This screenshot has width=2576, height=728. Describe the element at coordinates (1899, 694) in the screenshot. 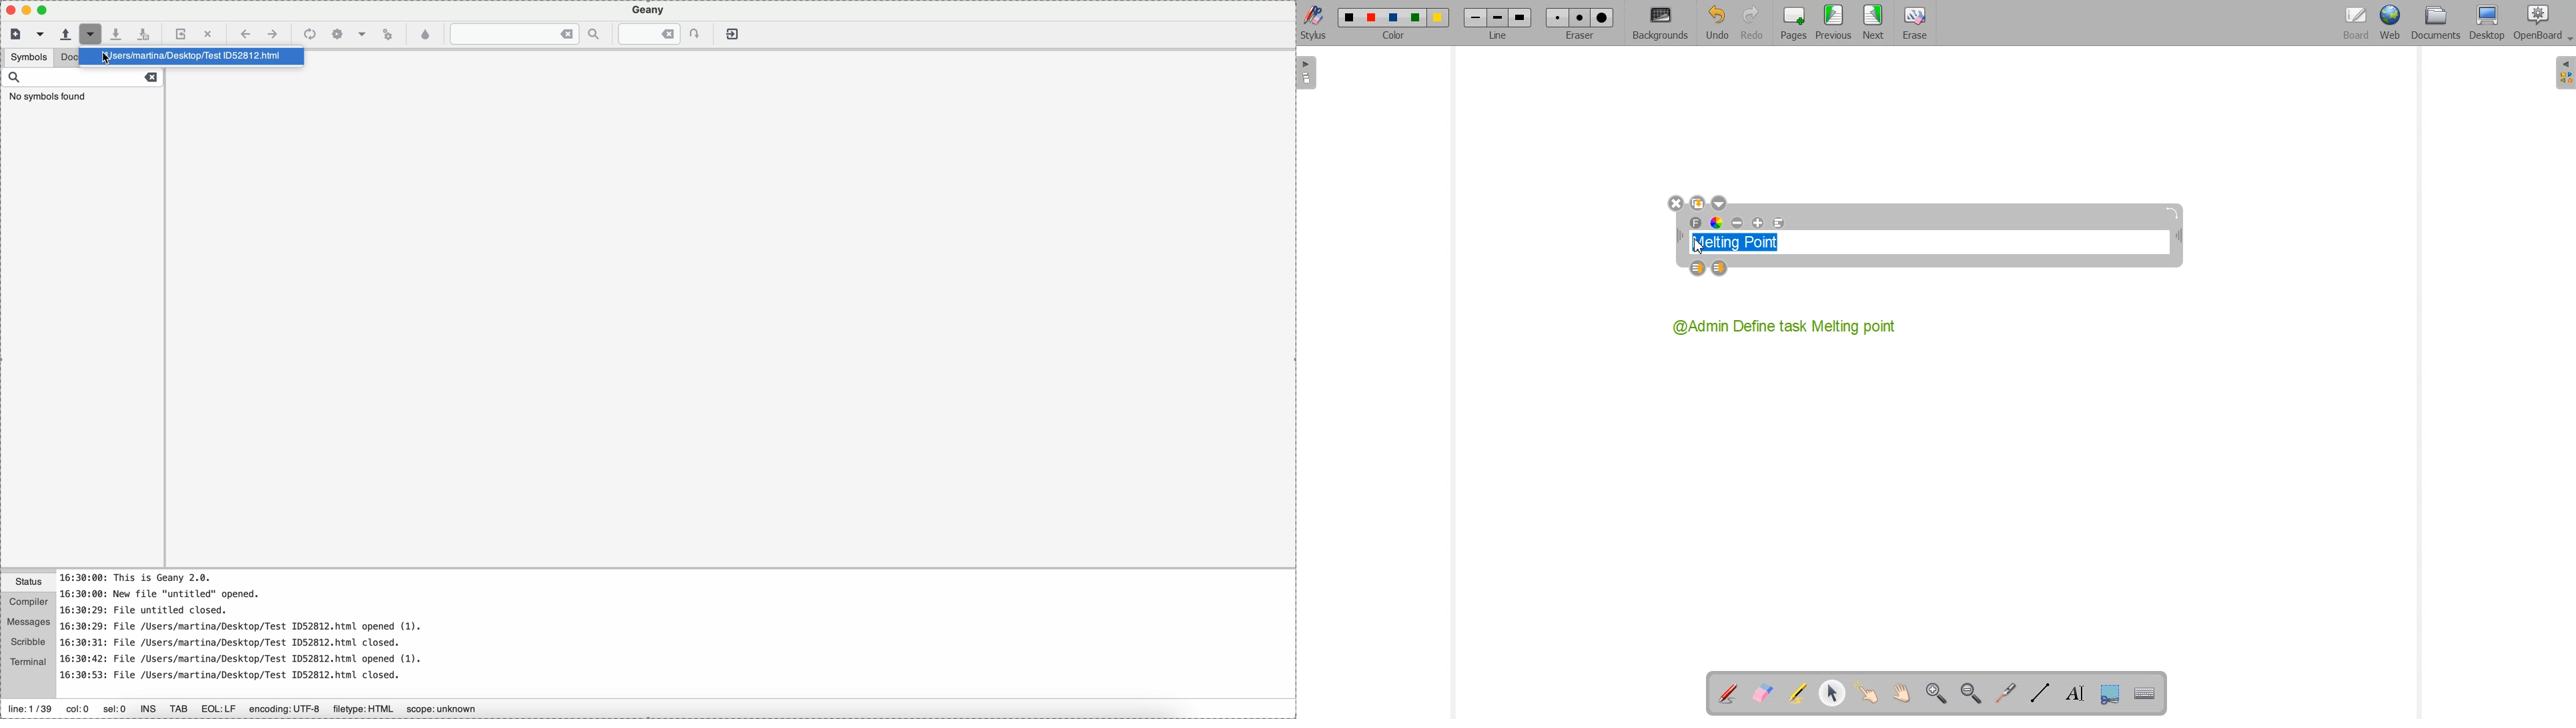

I see `Scroll page` at that location.